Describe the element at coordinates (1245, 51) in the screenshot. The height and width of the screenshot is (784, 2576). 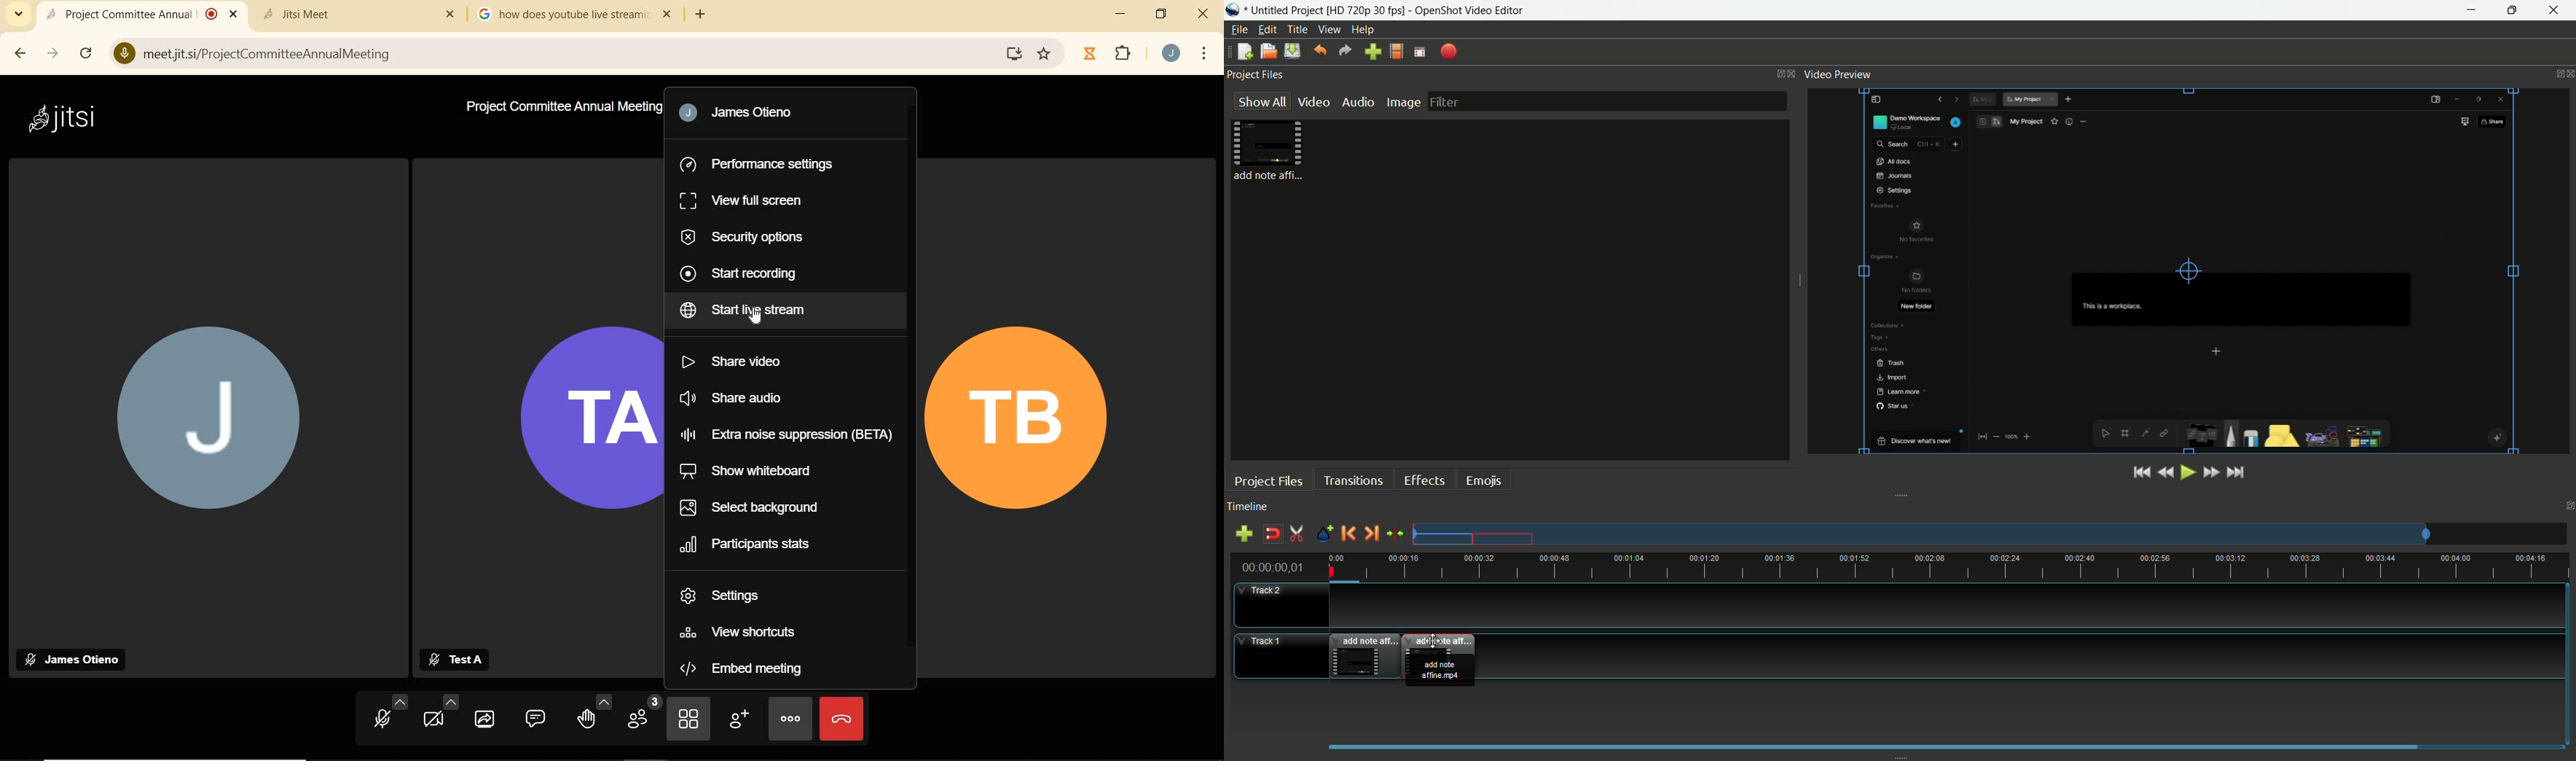
I see `new file` at that location.